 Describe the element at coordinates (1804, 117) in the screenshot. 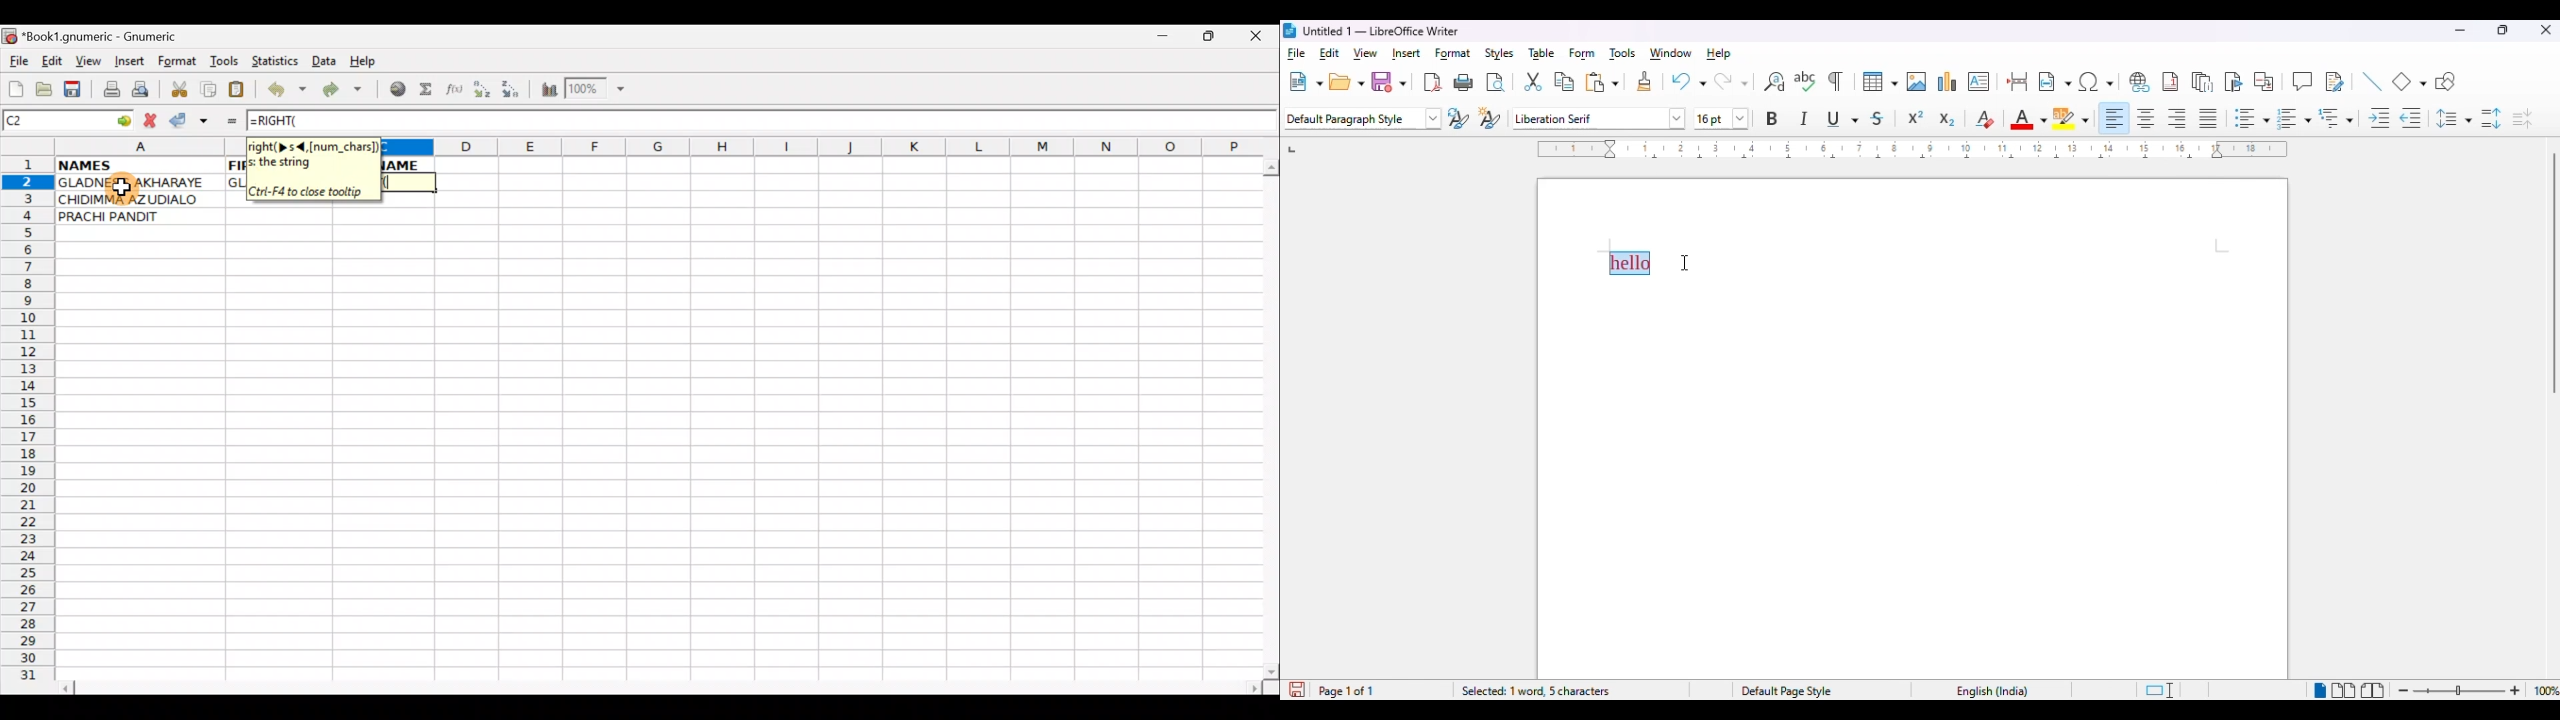

I see `italic` at that location.